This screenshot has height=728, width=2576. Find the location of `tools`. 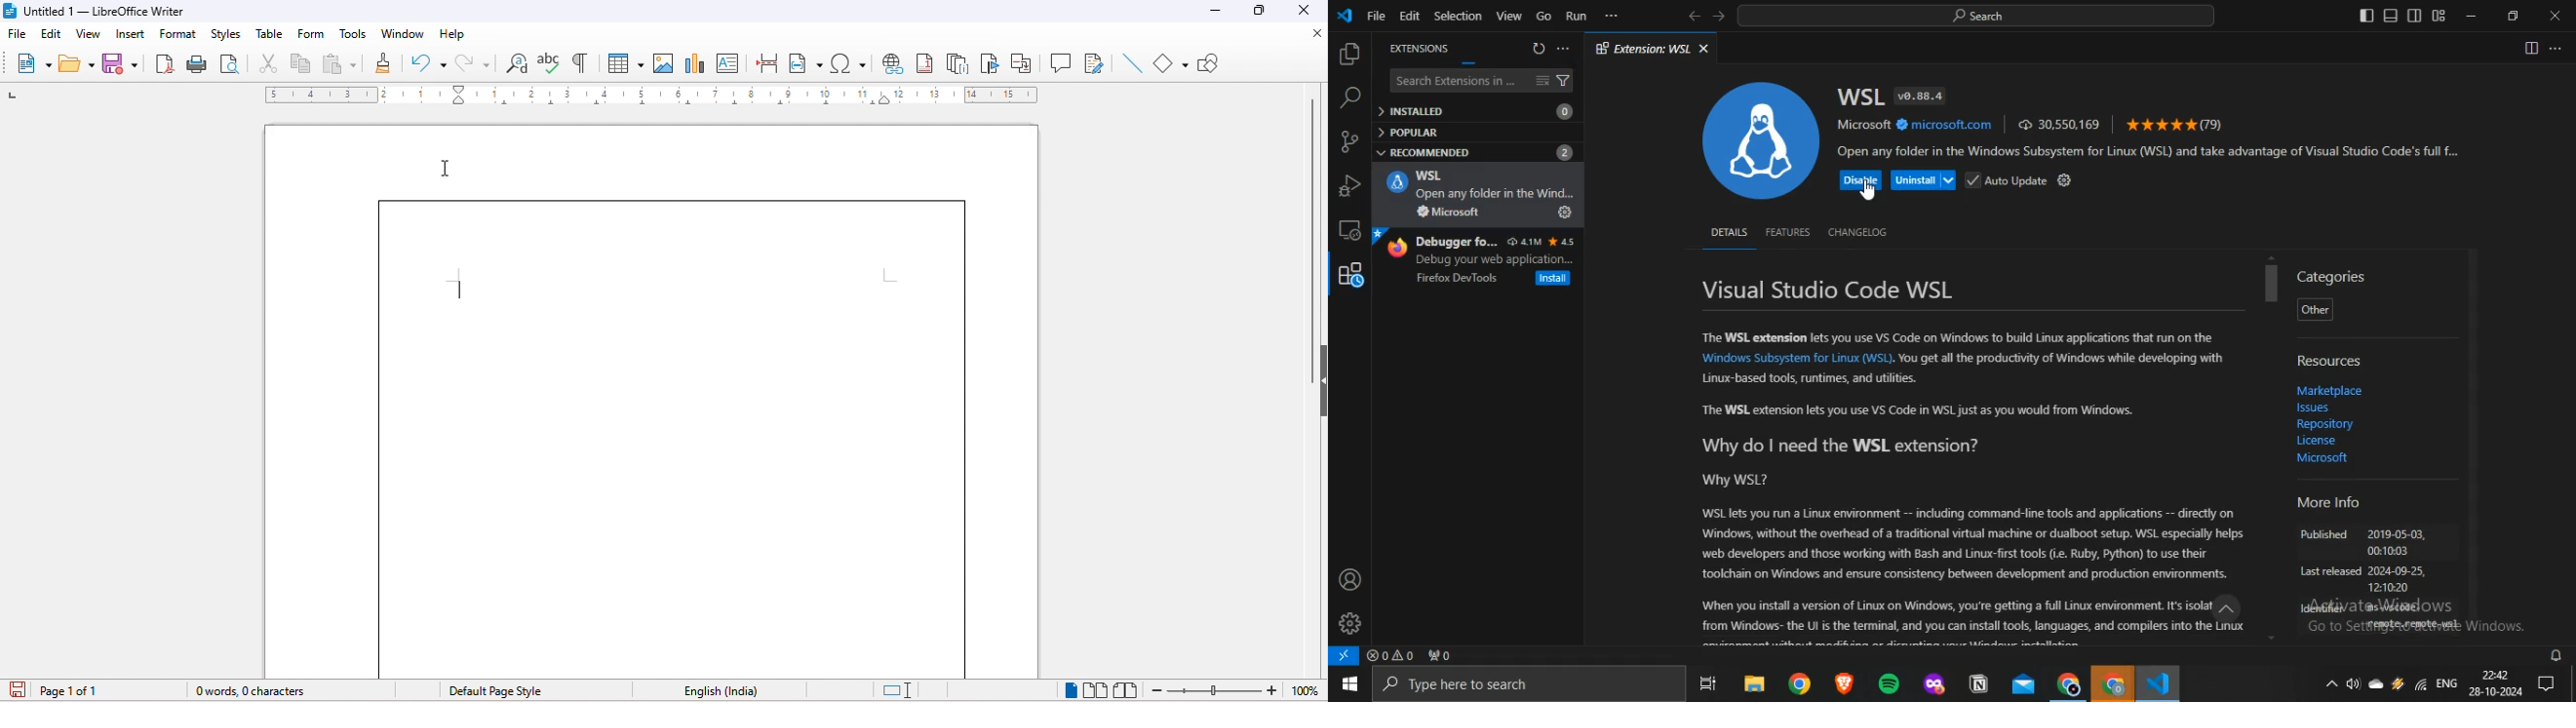

tools is located at coordinates (352, 36).